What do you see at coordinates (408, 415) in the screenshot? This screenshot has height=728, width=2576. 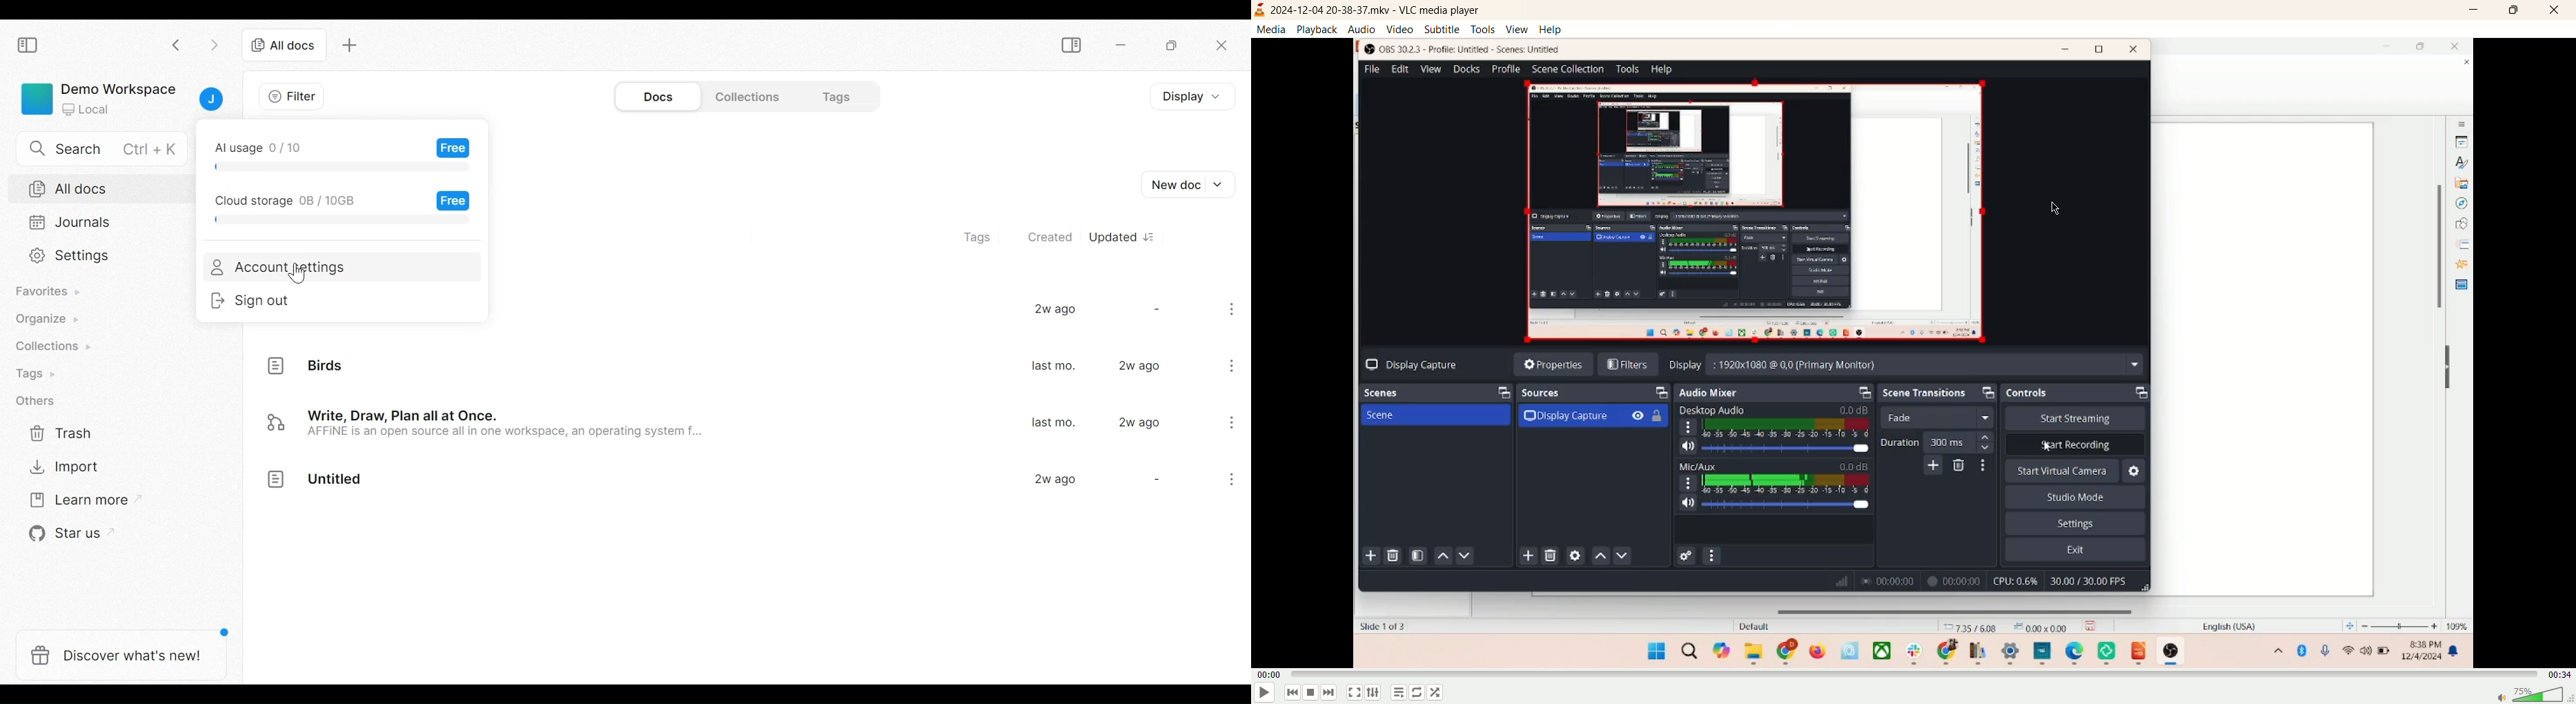 I see `Write, Draw, Plan all at Once.` at bounding box center [408, 415].